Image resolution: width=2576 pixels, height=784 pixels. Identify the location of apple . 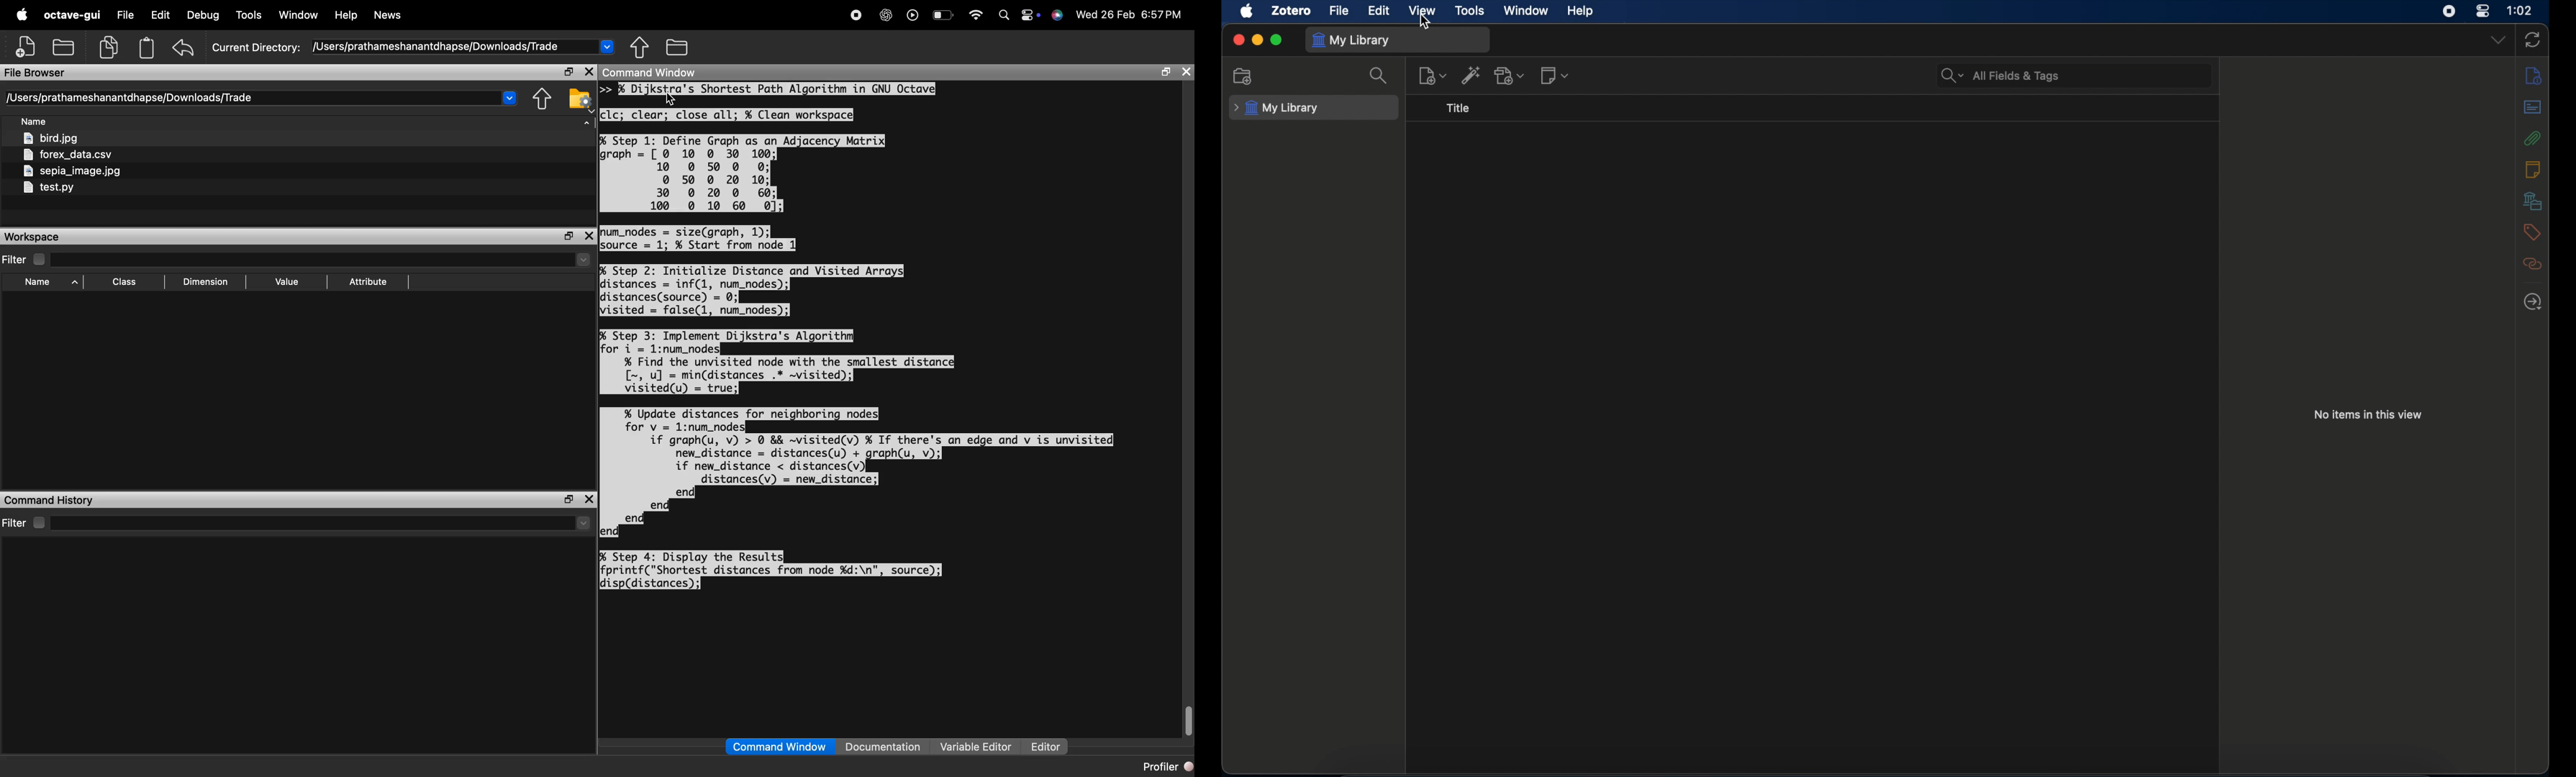
(22, 15).